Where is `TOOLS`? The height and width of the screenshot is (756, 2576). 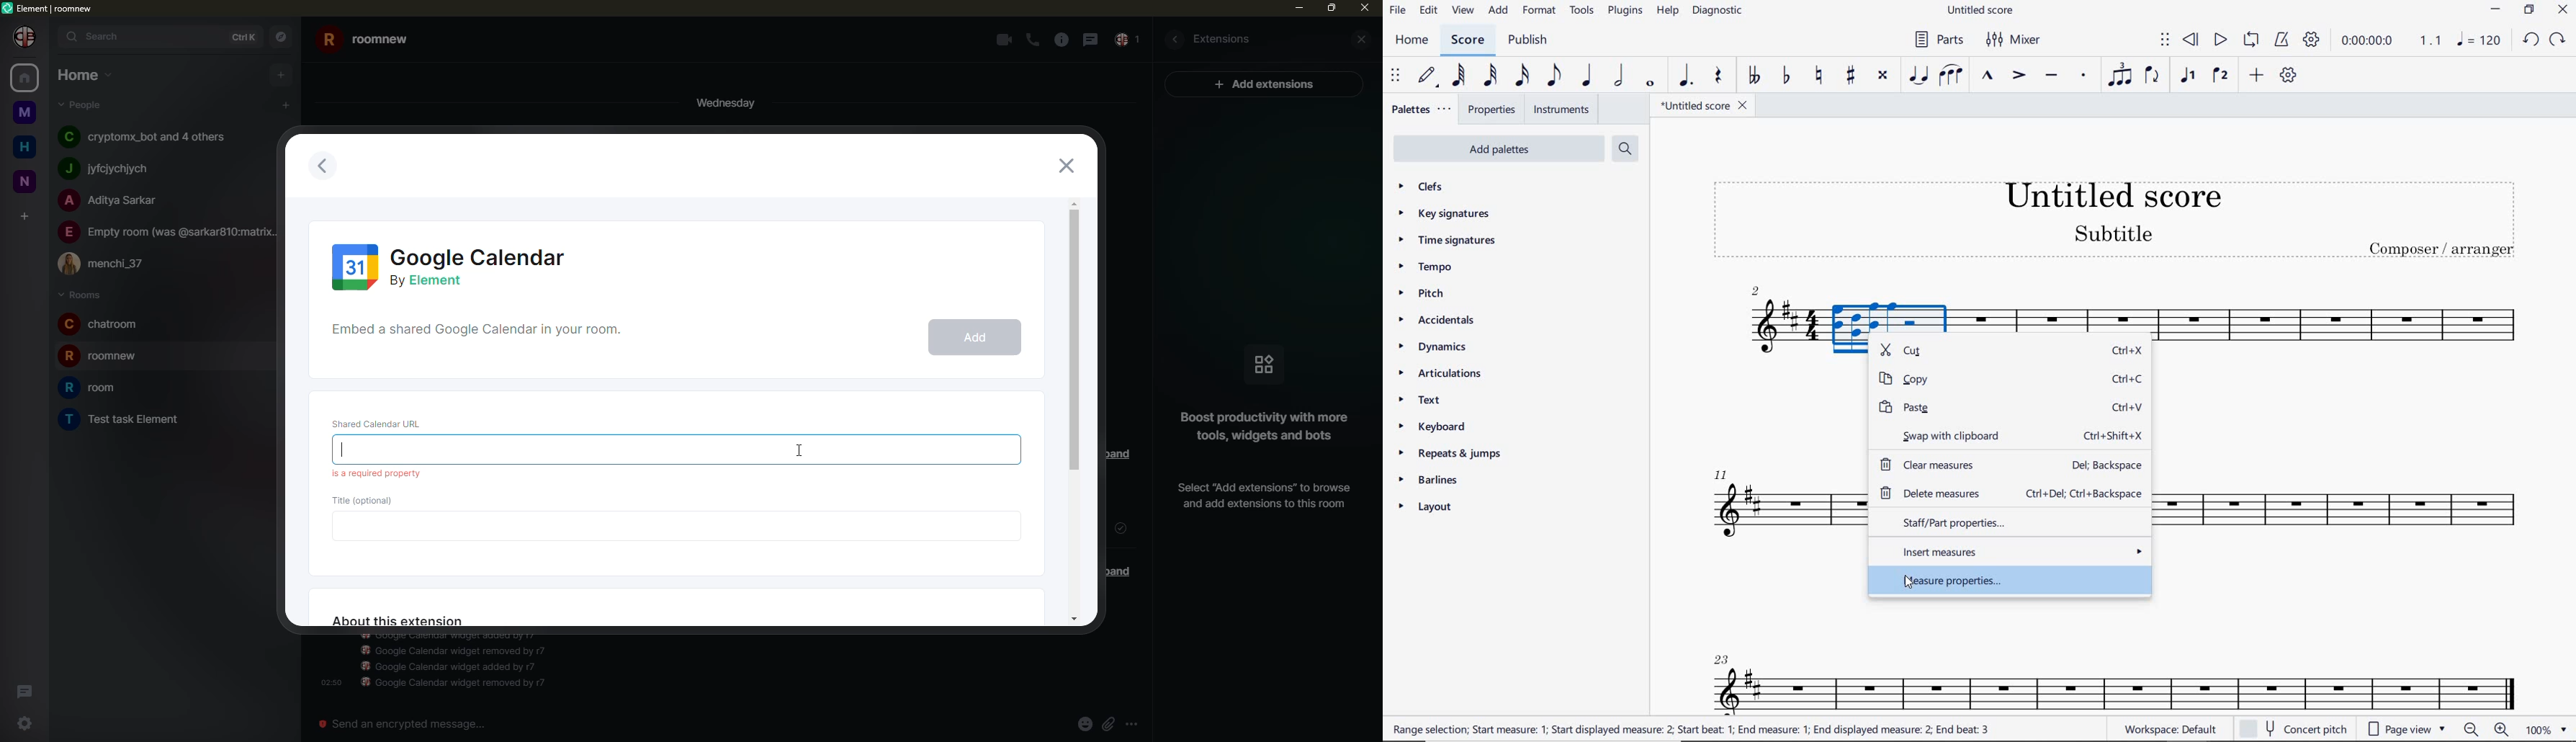 TOOLS is located at coordinates (1583, 13).